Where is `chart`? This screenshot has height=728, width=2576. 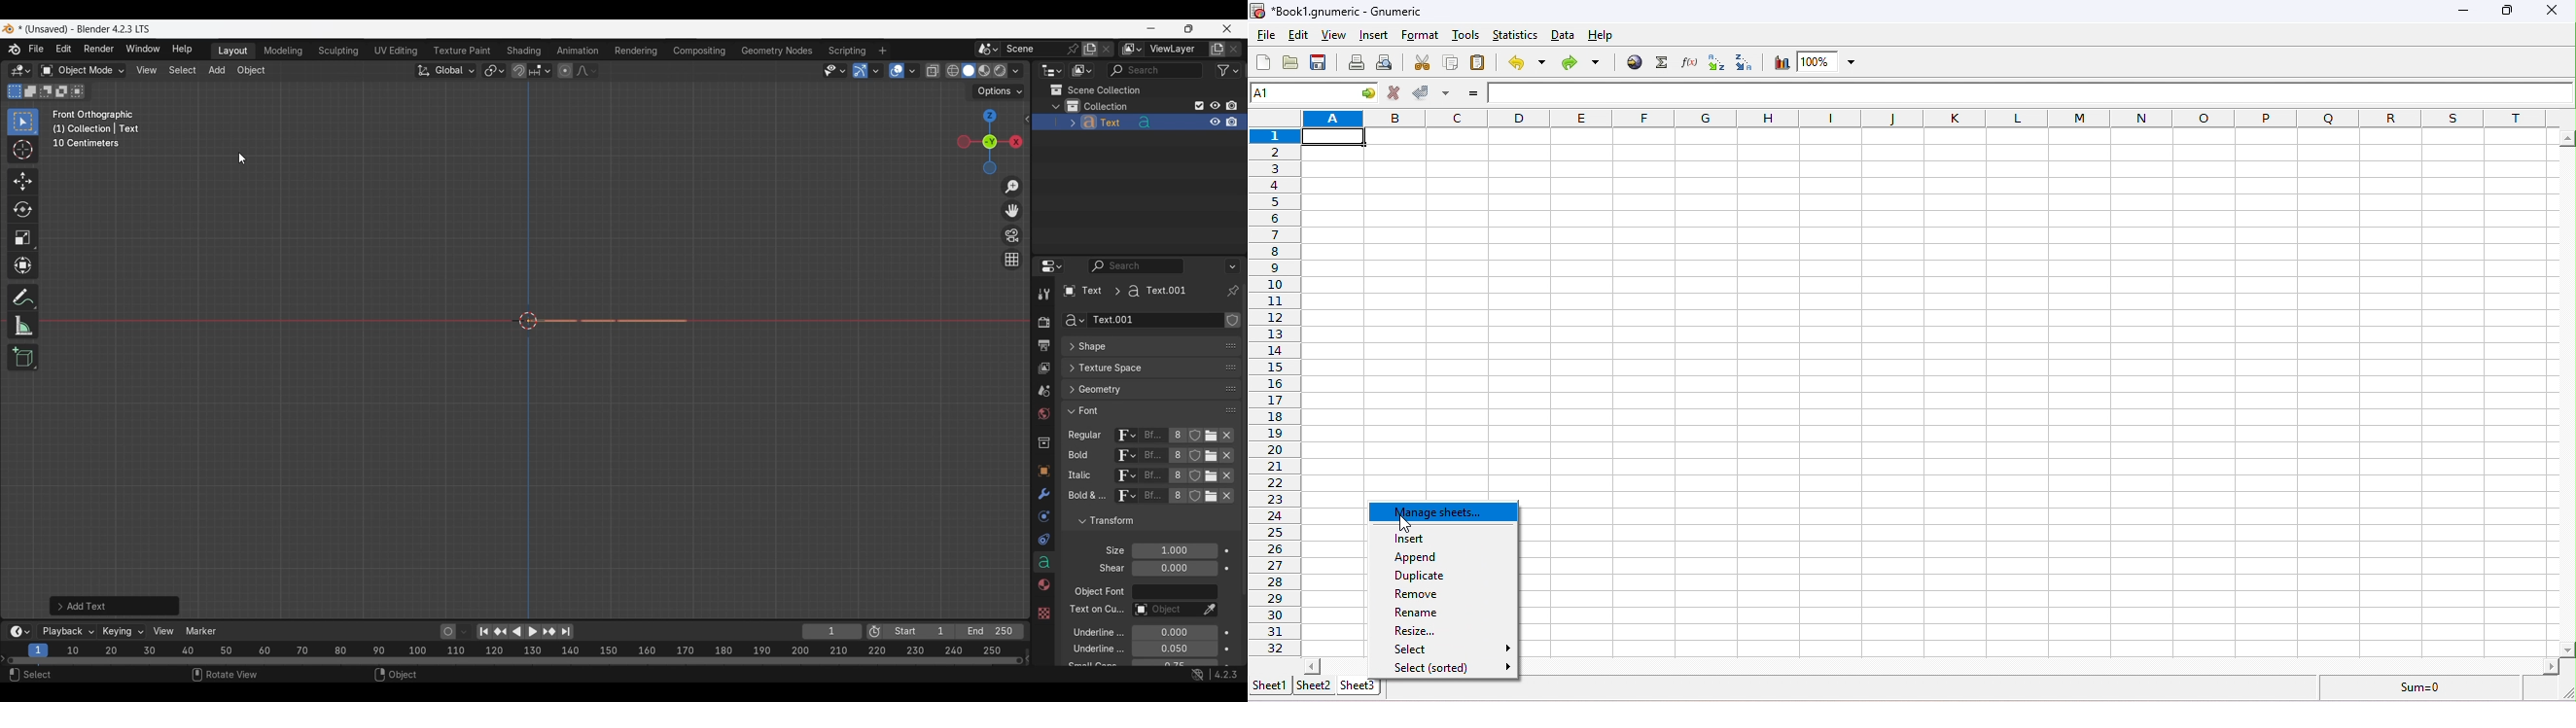 chart is located at coordinates (1780, 61).